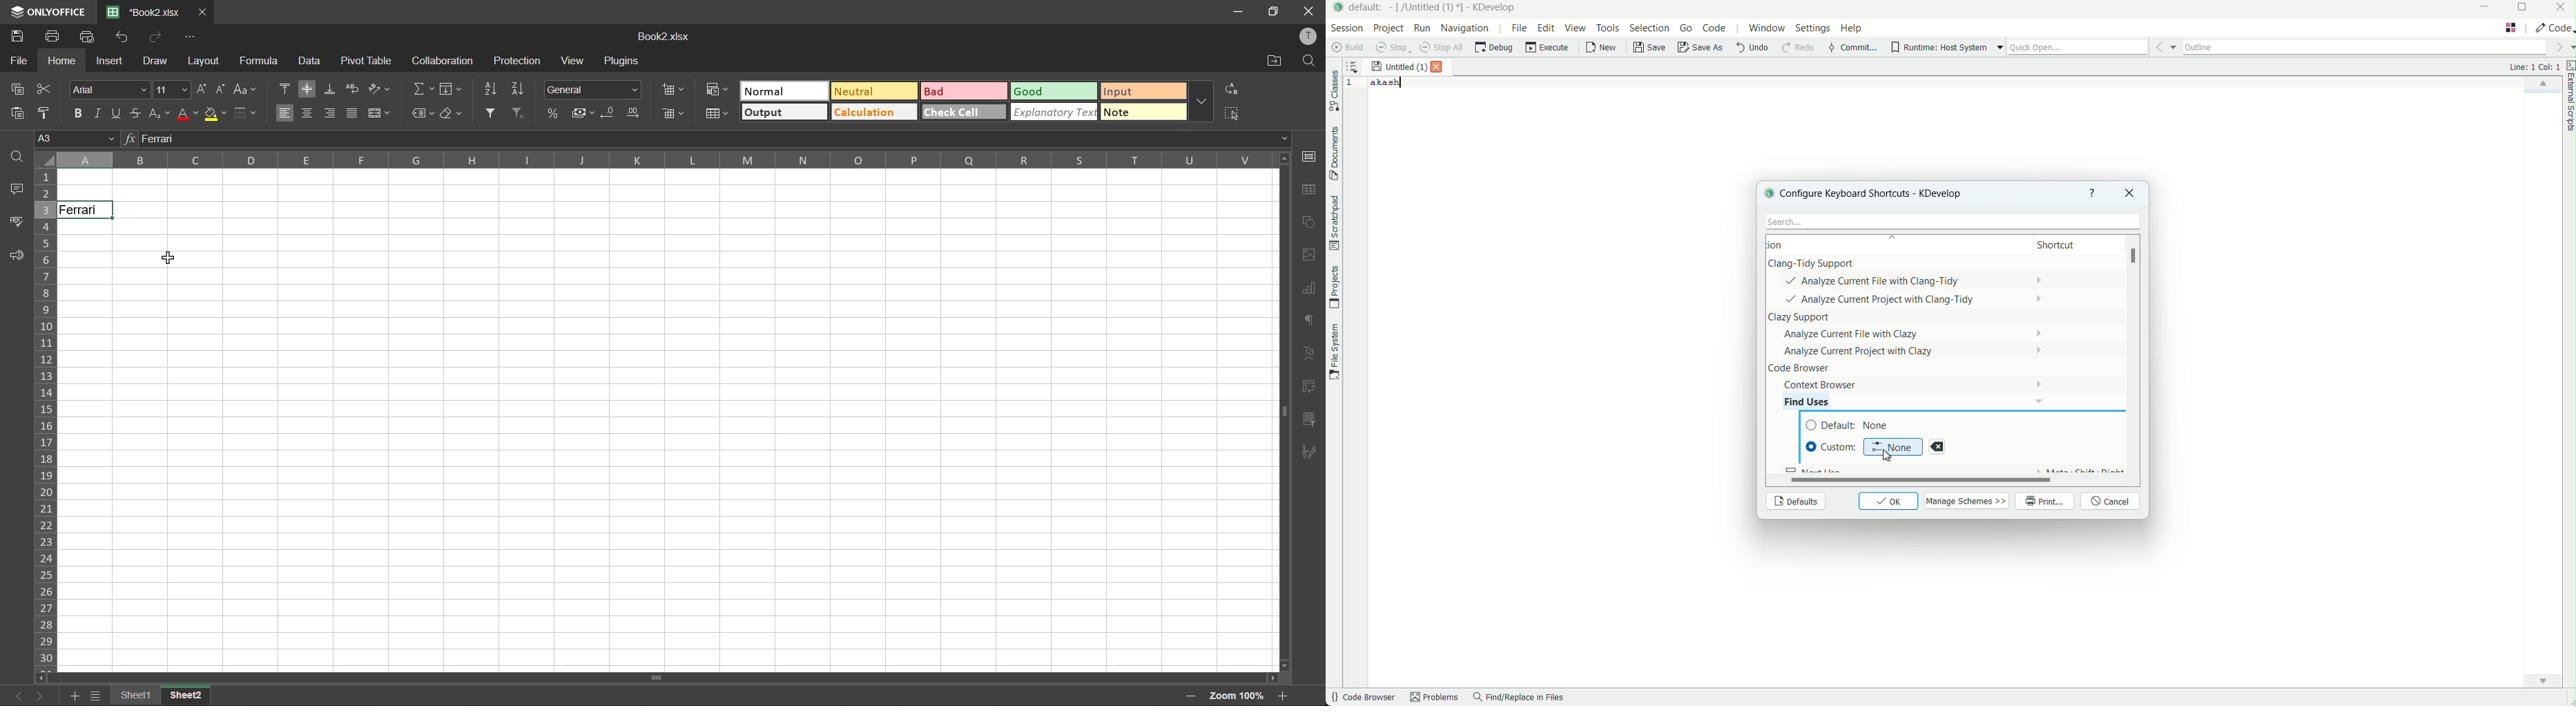  Describe the element at coordinates (246, 113) in the screenshot. I see `borders` at that location.